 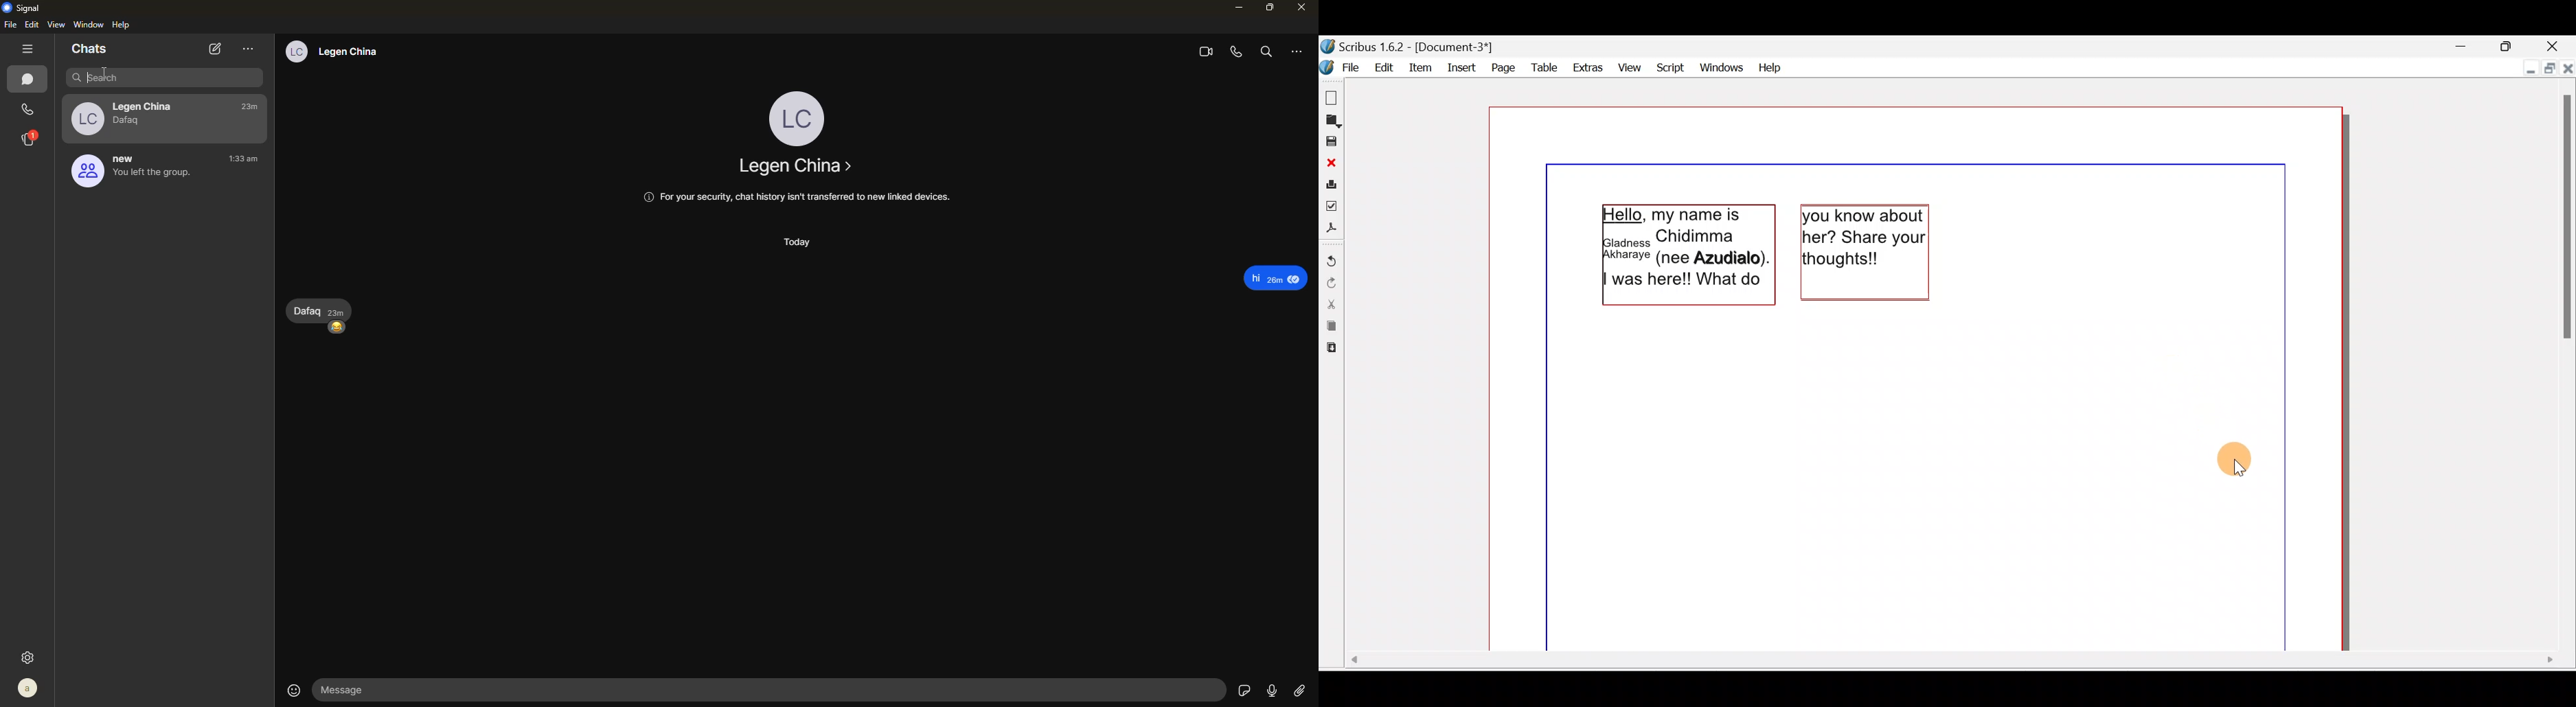 What do you see at coordinates (1276, 276) in the screenshot?
I see `Hi 20m` at bounding box center [1276, 276].